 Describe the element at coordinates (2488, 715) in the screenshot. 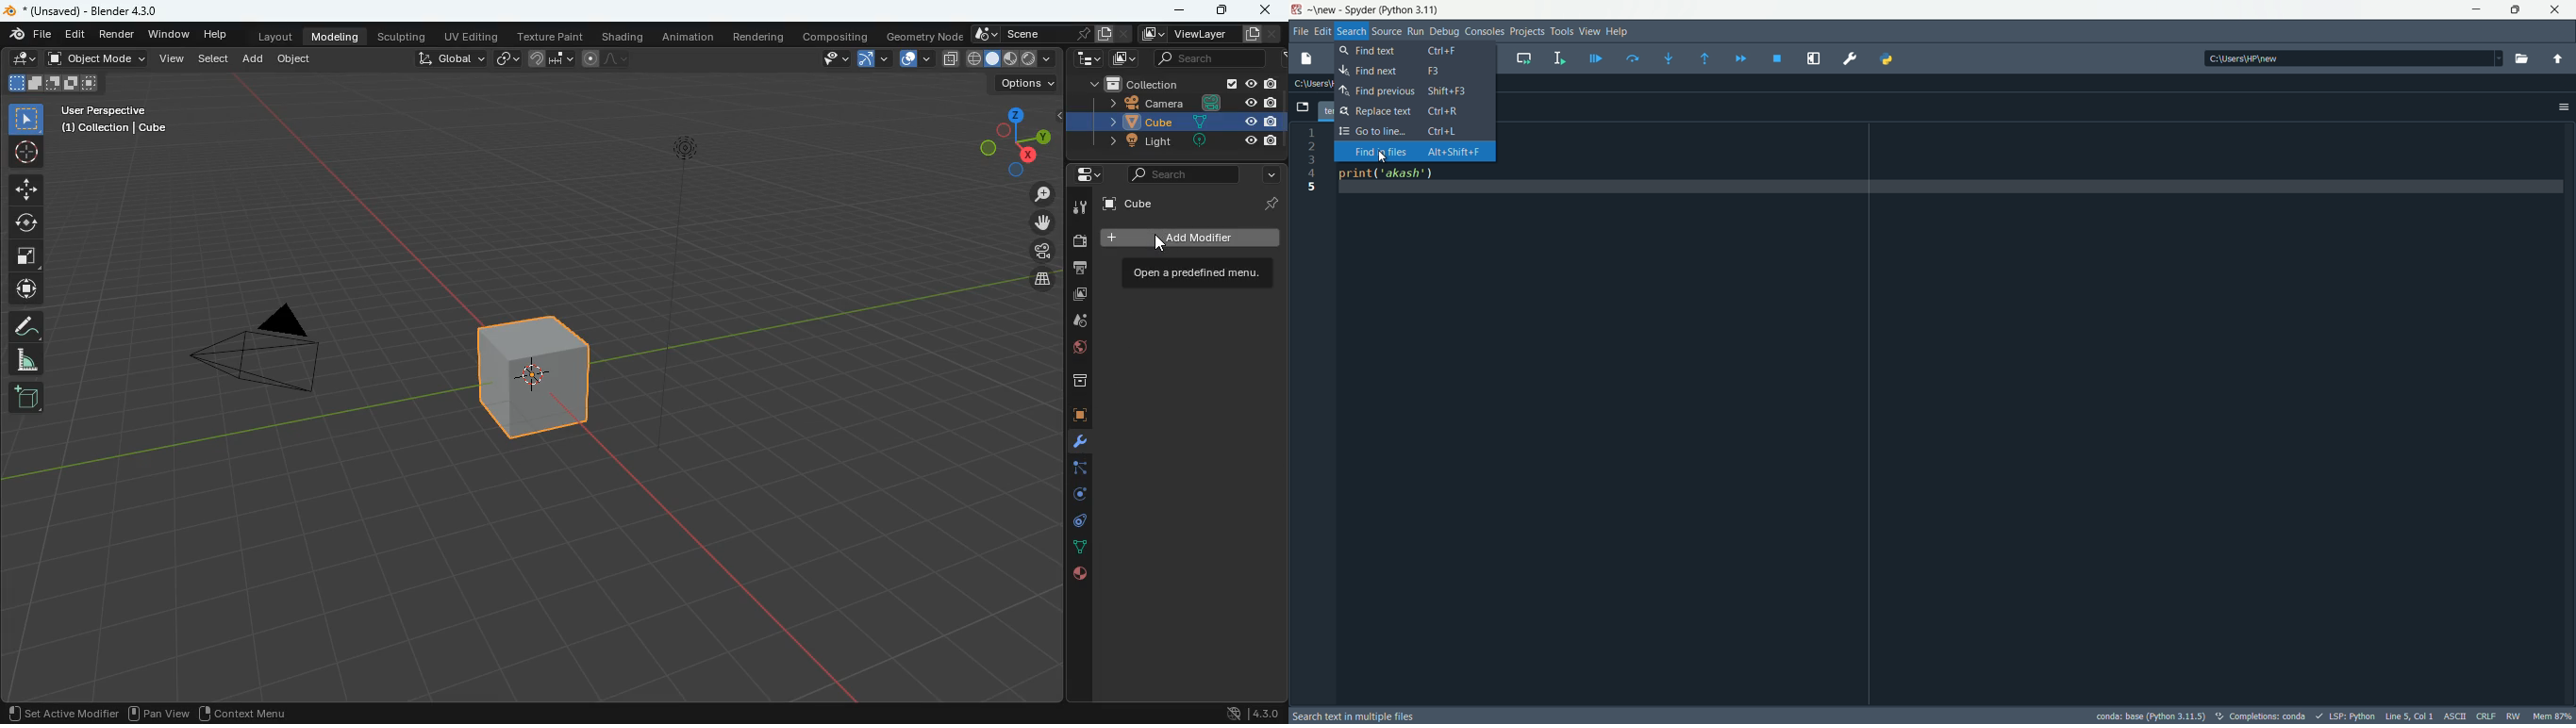

I see `file eol status` at that location.